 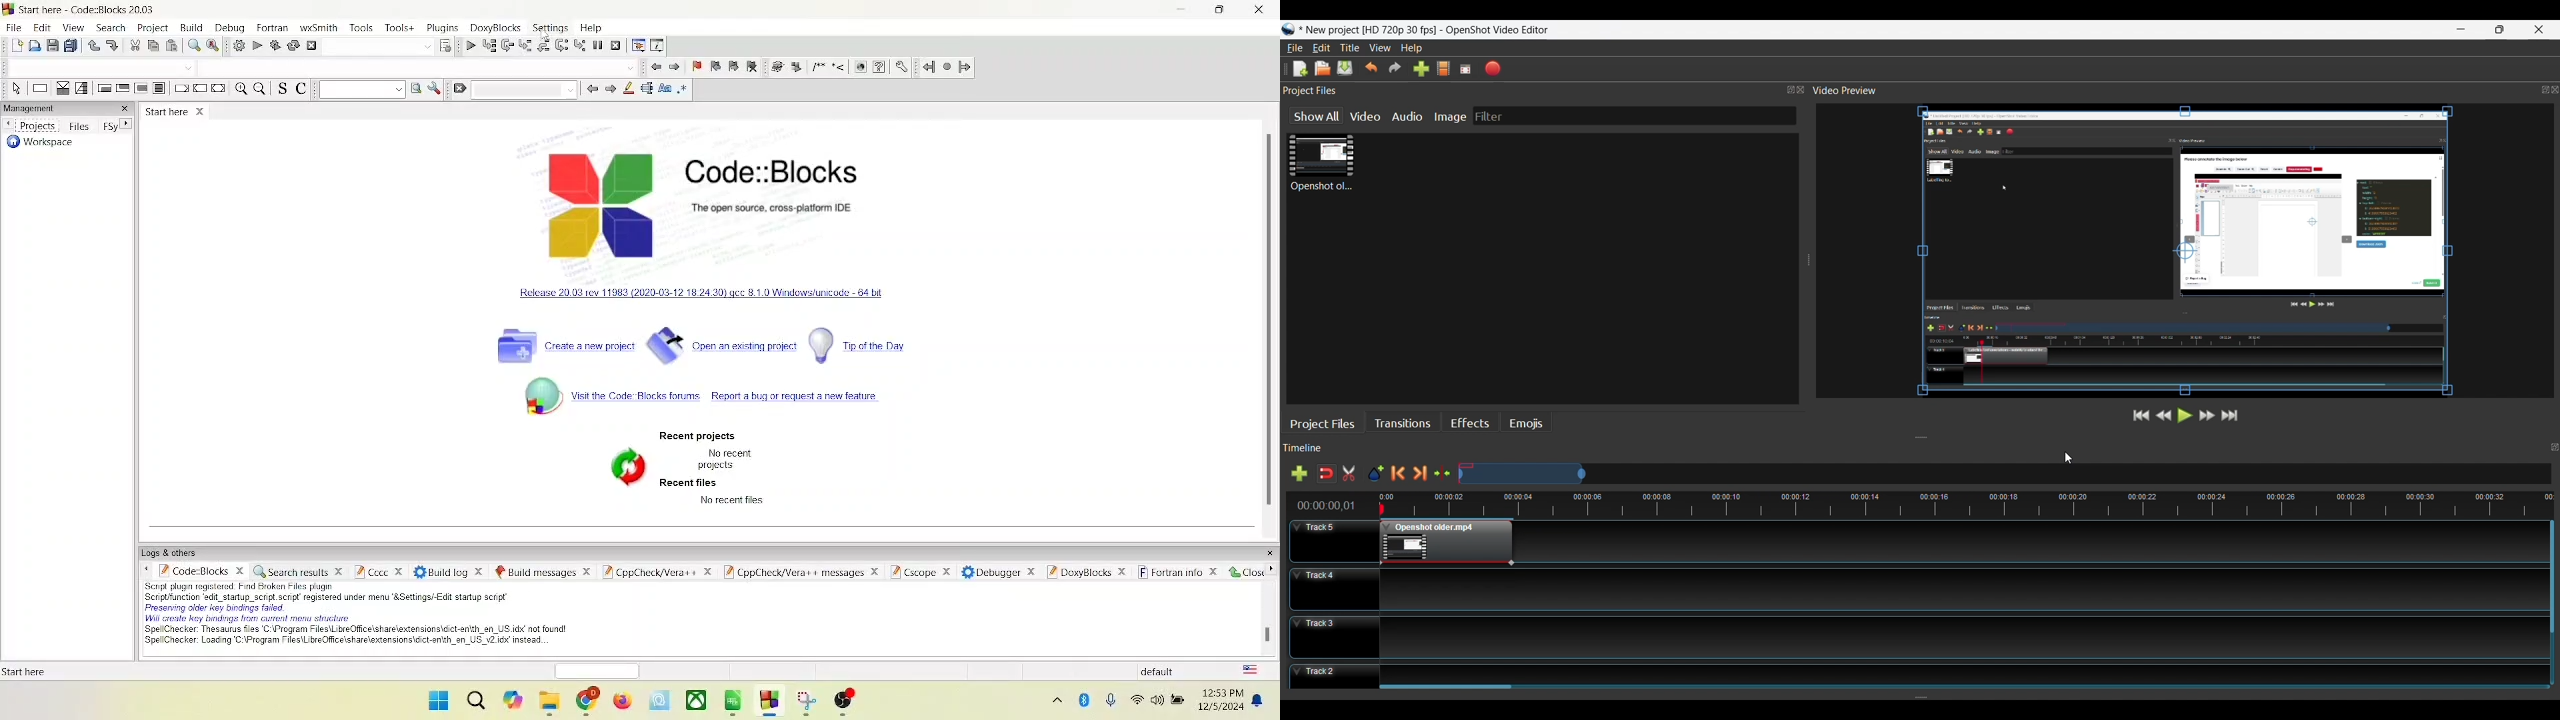 I want to click on instruction, so click(x=37, y=89).